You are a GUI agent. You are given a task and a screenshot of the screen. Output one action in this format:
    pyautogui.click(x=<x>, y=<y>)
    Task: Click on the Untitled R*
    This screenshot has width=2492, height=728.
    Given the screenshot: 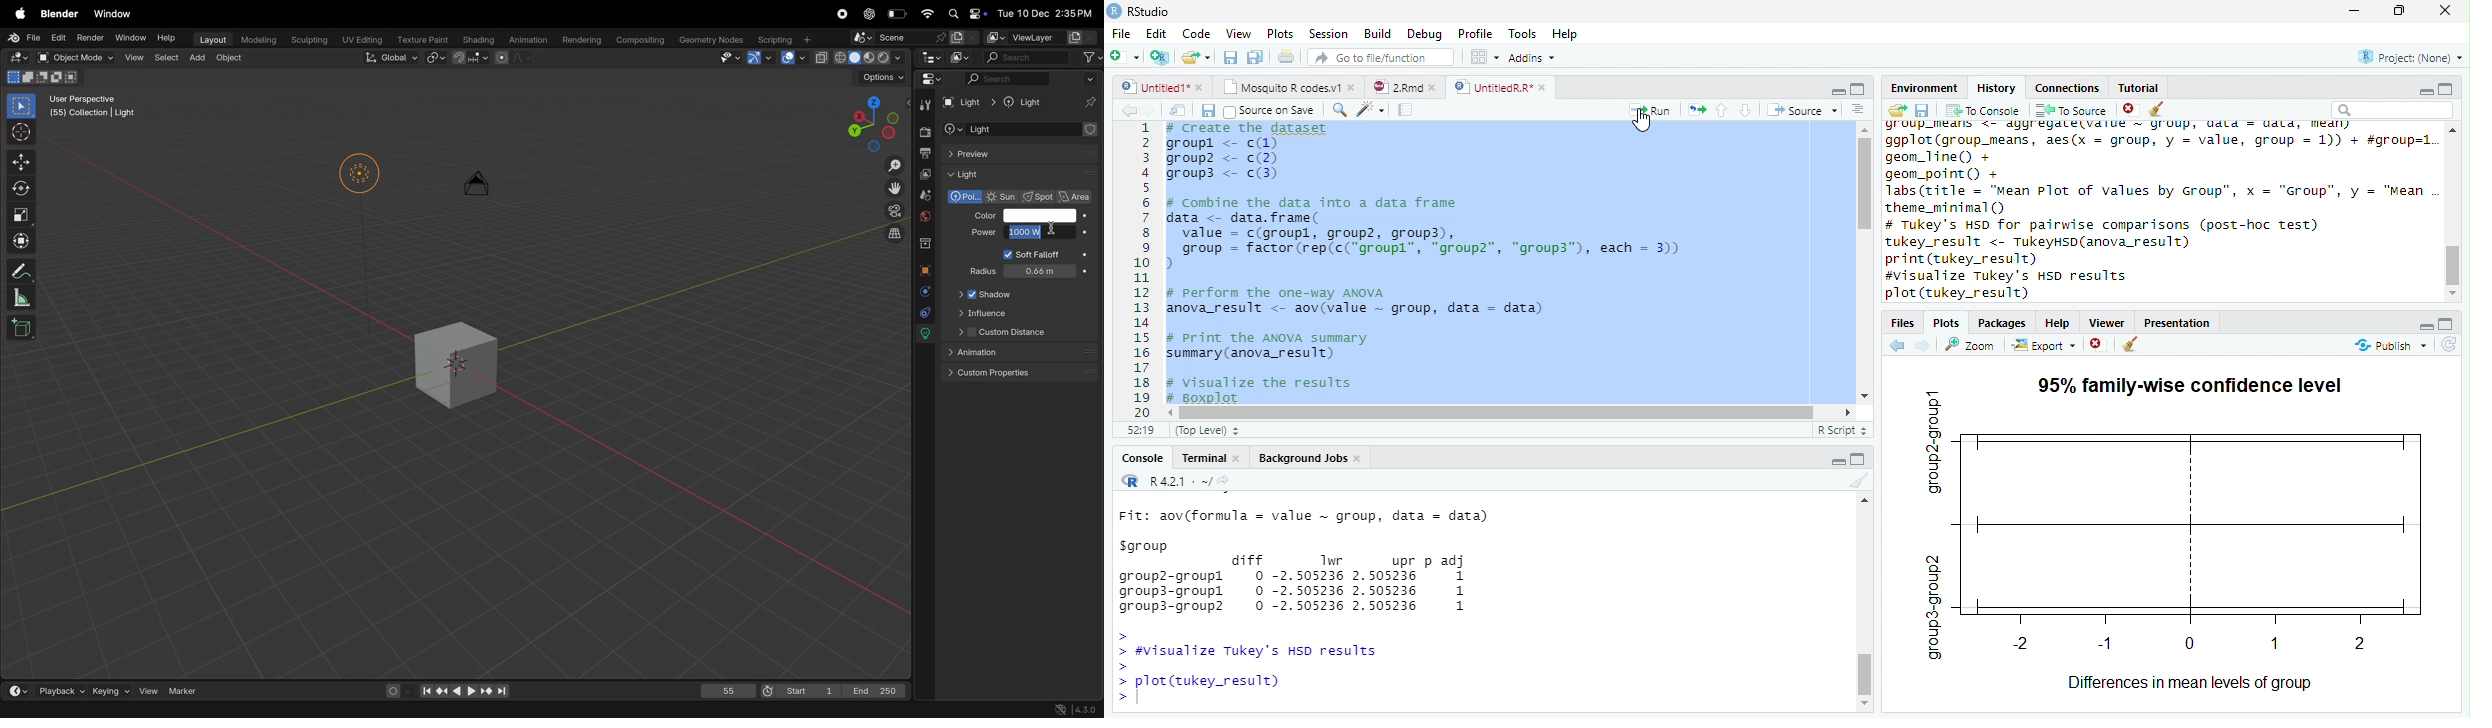 What is the action you would take?
    pyautogui.click(x=1500, y=87)
    